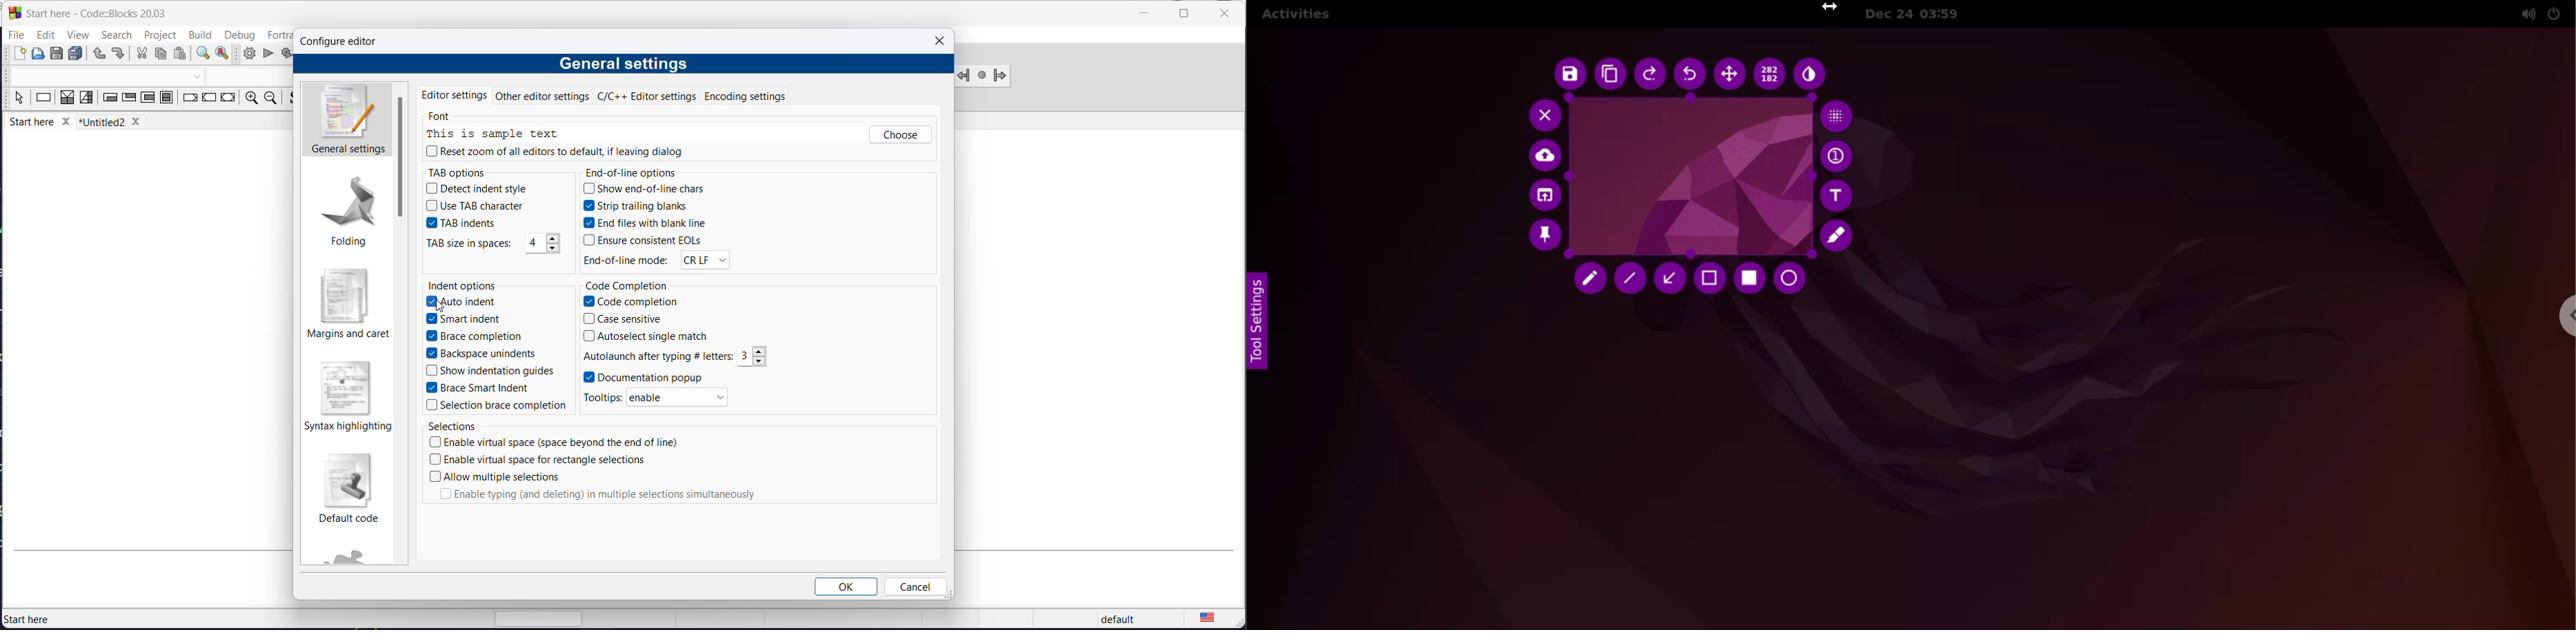 The image size is (2576, 644). Describe the element at coordinates (223, 55) in the screenshot. I see `replace` at that location.